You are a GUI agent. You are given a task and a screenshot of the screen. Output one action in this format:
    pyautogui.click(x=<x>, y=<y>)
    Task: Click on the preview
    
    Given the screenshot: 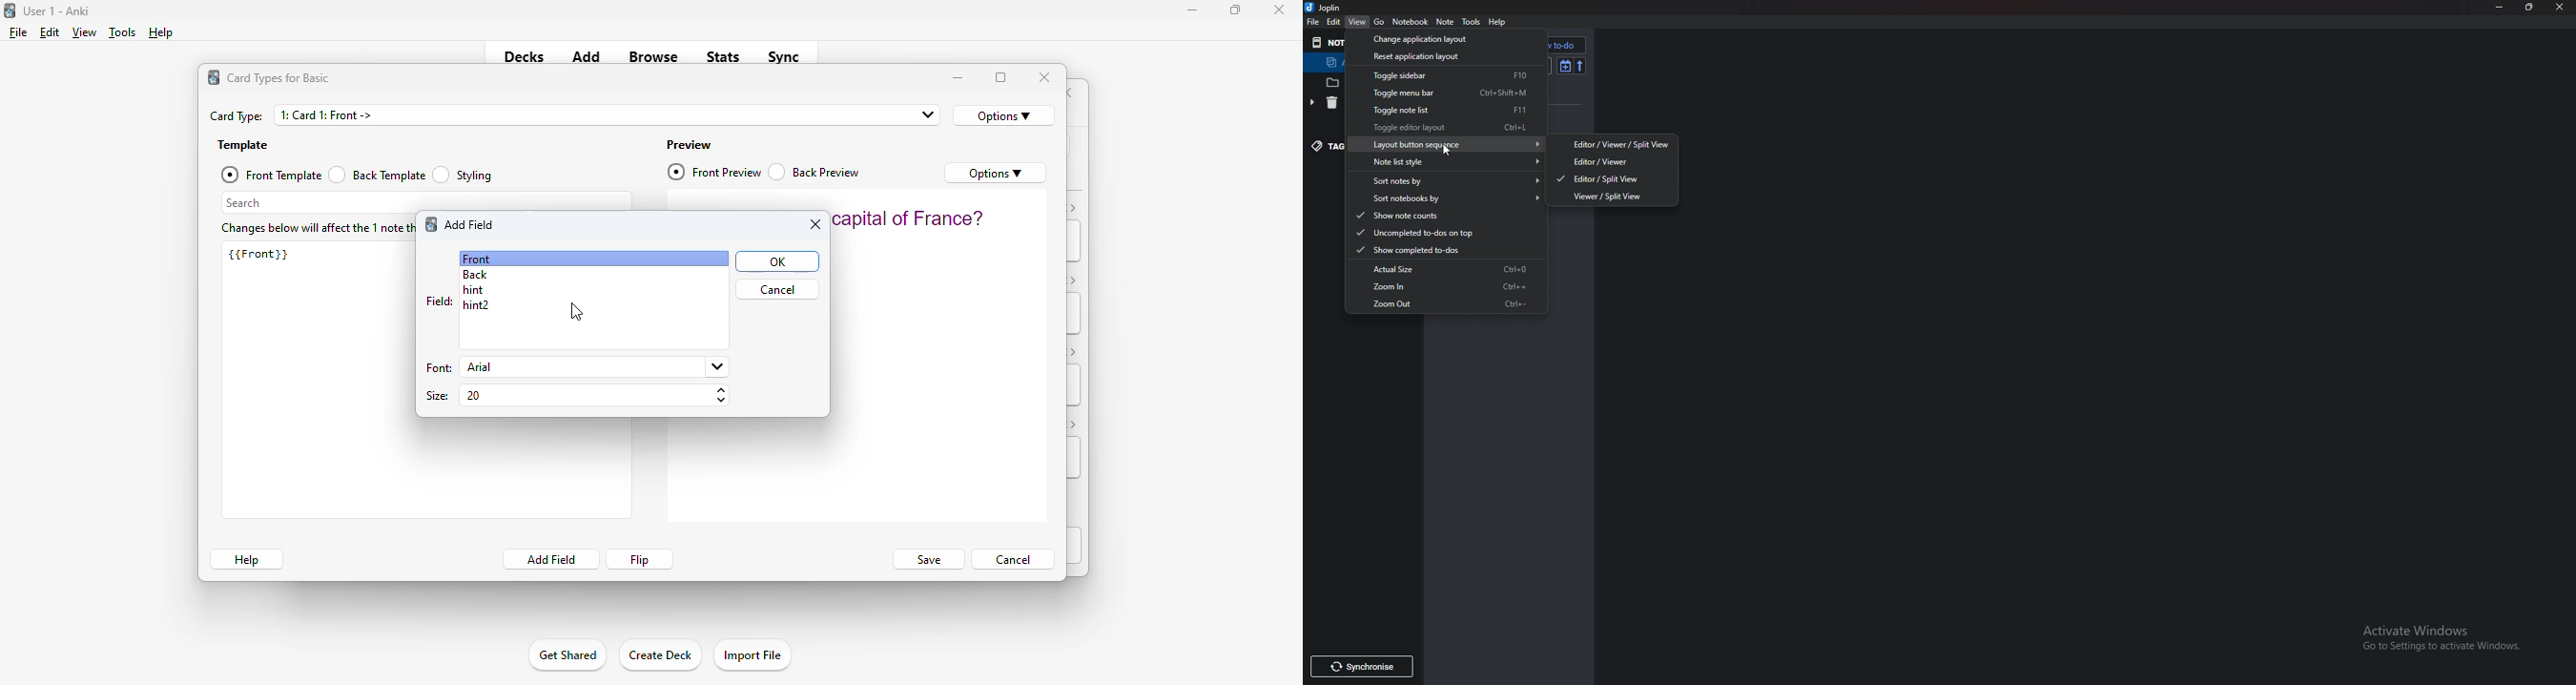 What is the action you would take?
    pyautogui.click(x=690, y=145)
    